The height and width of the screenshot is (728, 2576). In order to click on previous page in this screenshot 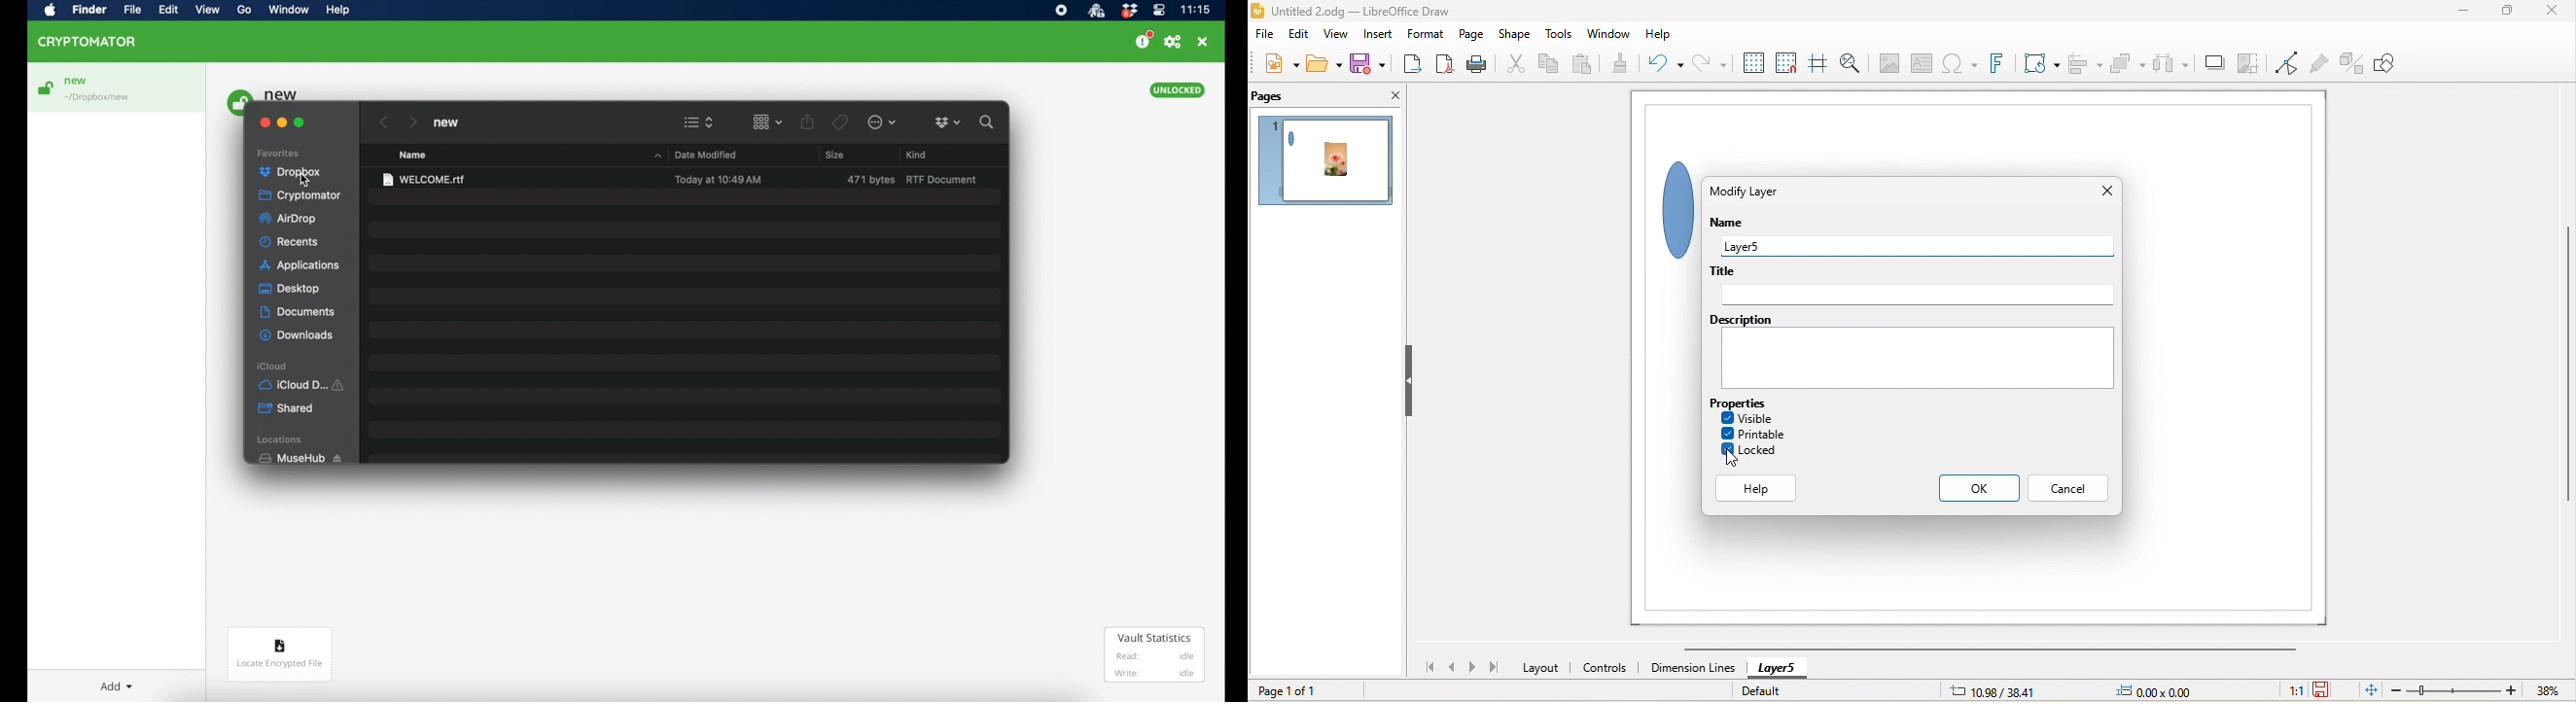, I will do `click(1453, 667)`.